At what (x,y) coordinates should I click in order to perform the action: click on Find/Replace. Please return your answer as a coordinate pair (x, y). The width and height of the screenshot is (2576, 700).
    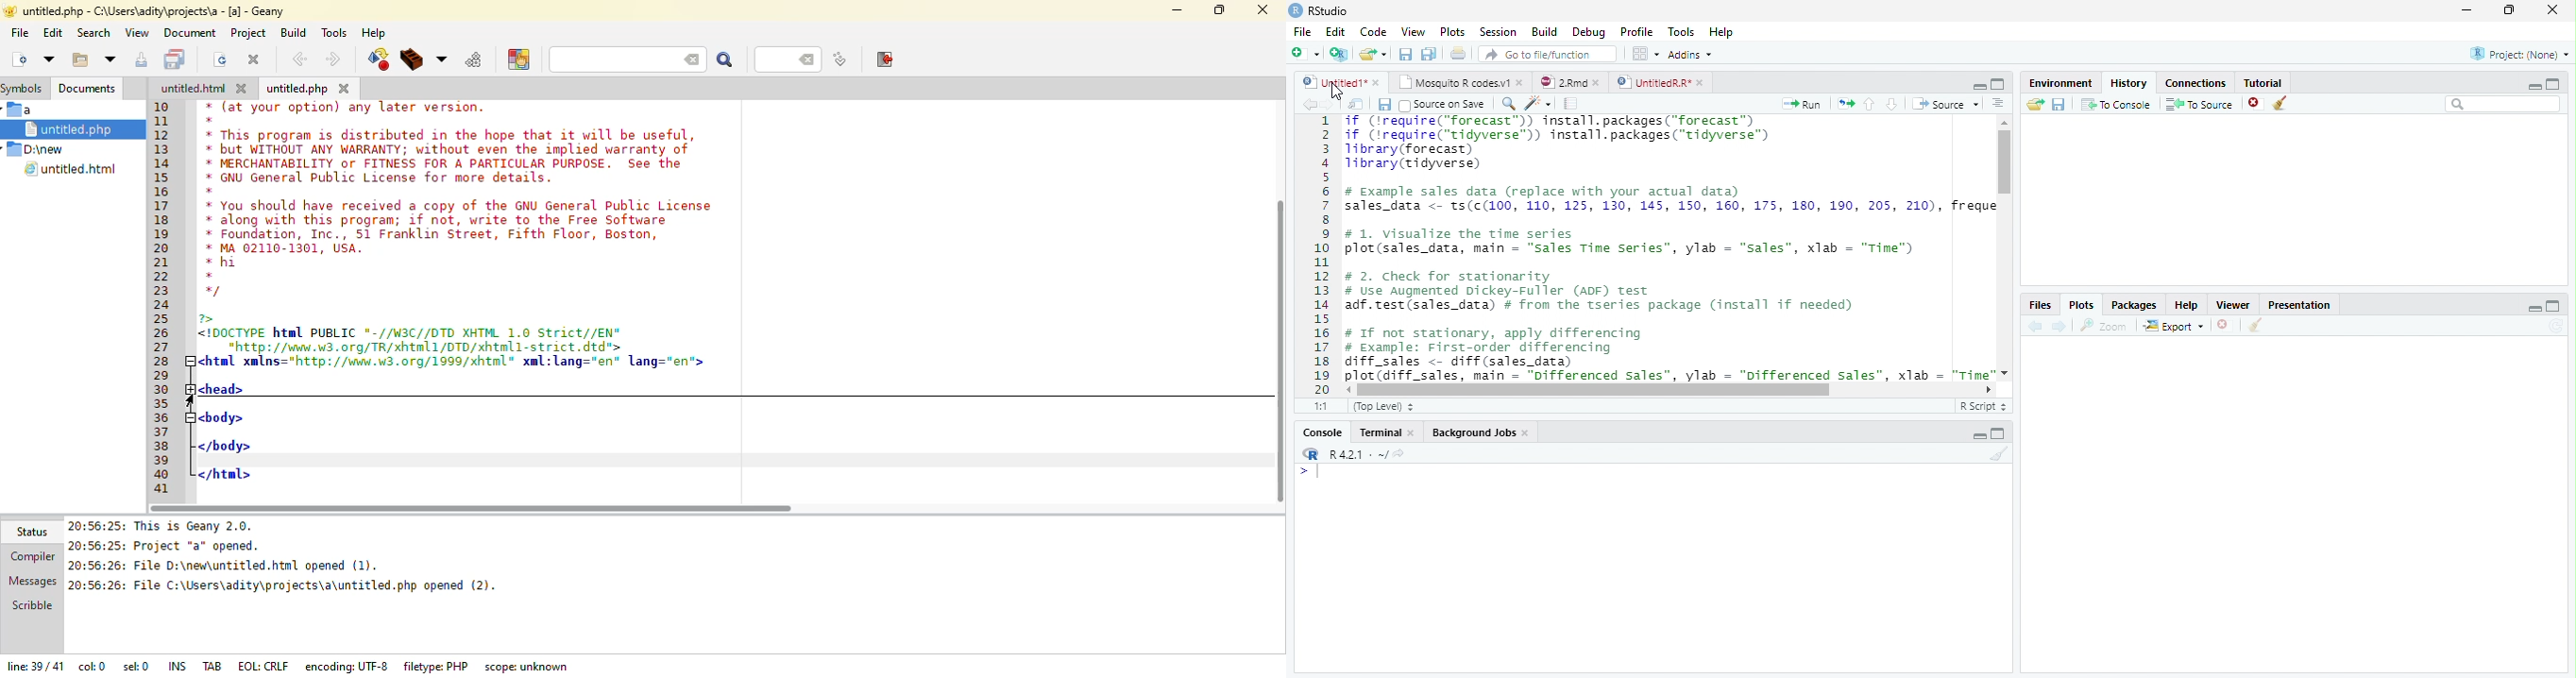
    Looking at the image, I should click on (1506, 104).